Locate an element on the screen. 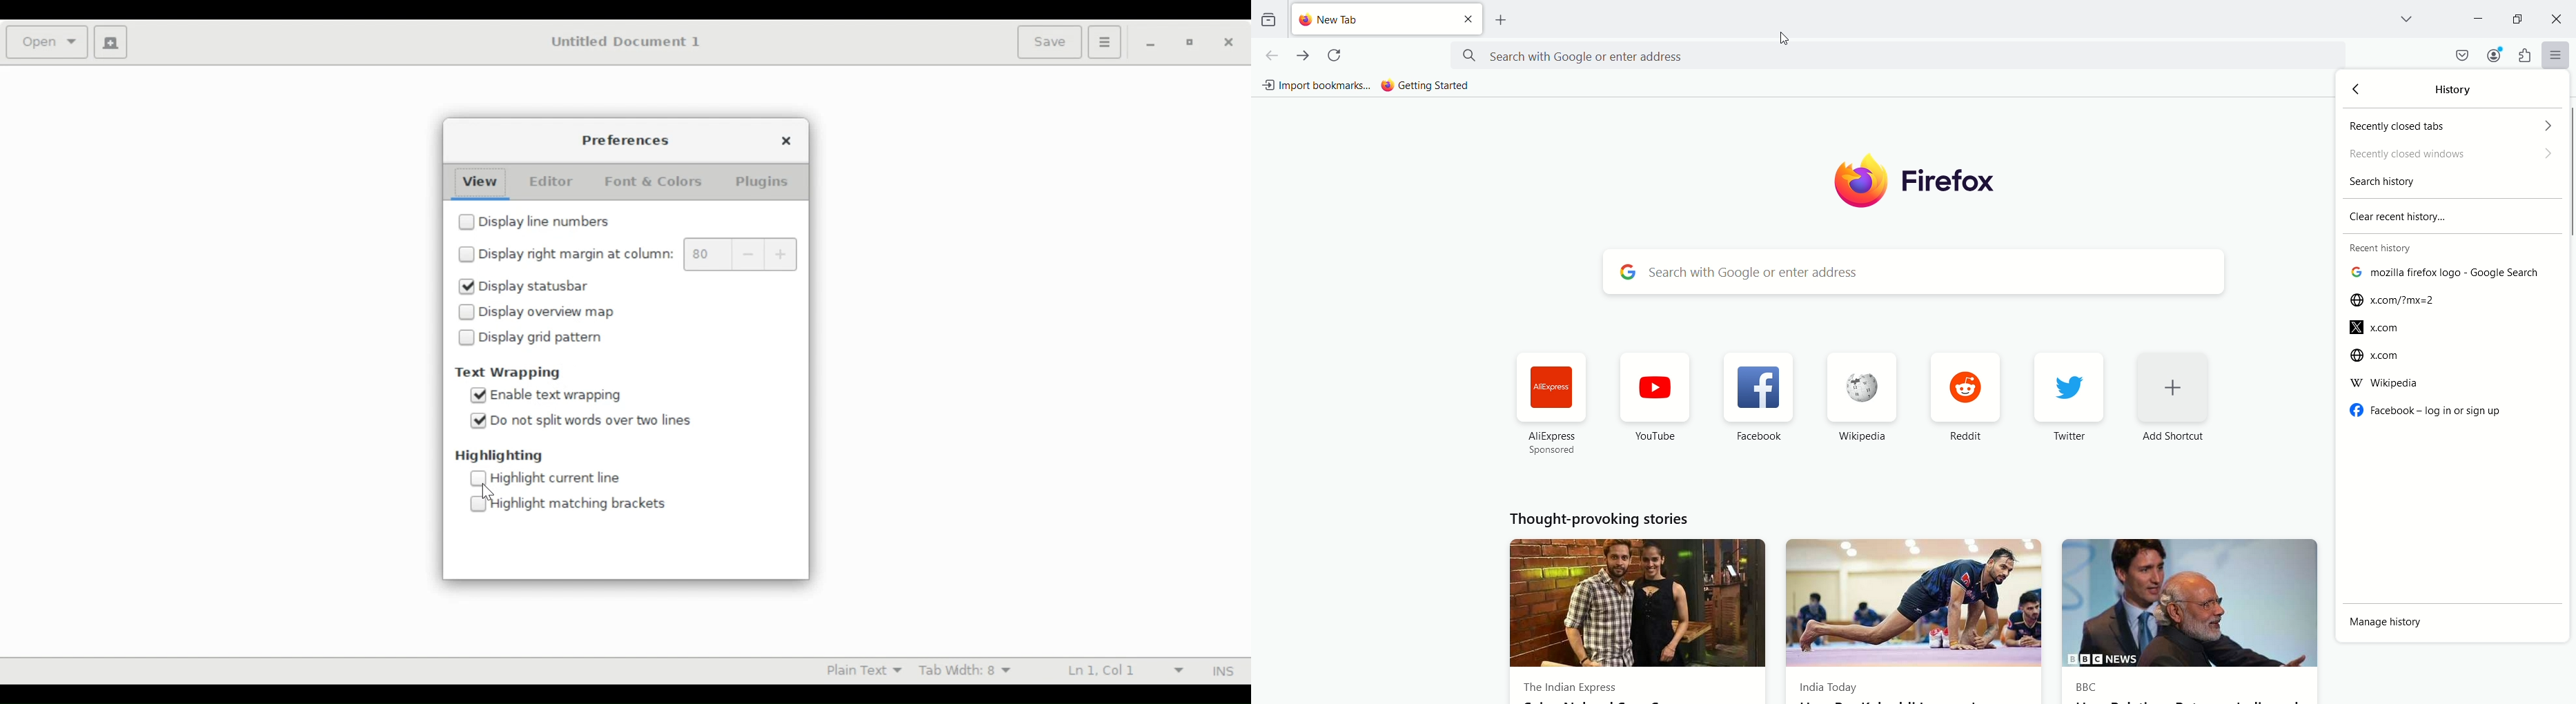 The width and height of the screenshot is (2576, 728). maximize is located at coordinates (2517, 20).